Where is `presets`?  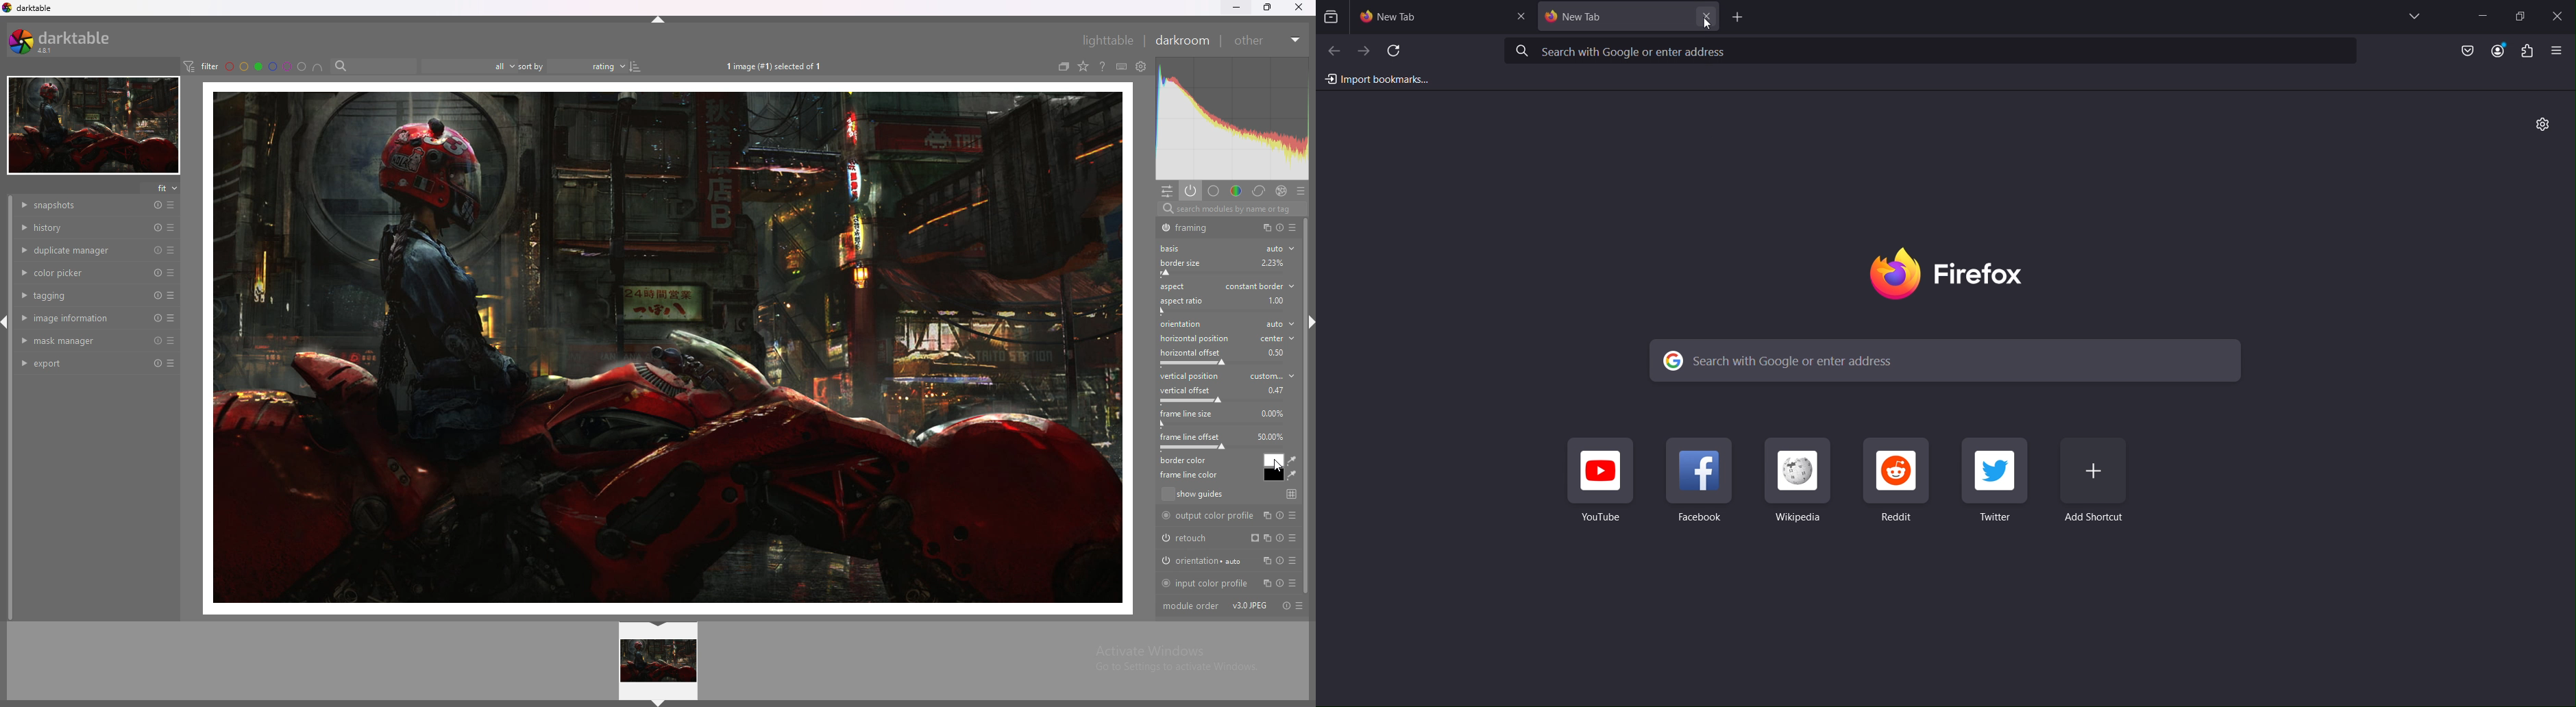 presets is located at coordinates (172, 205).